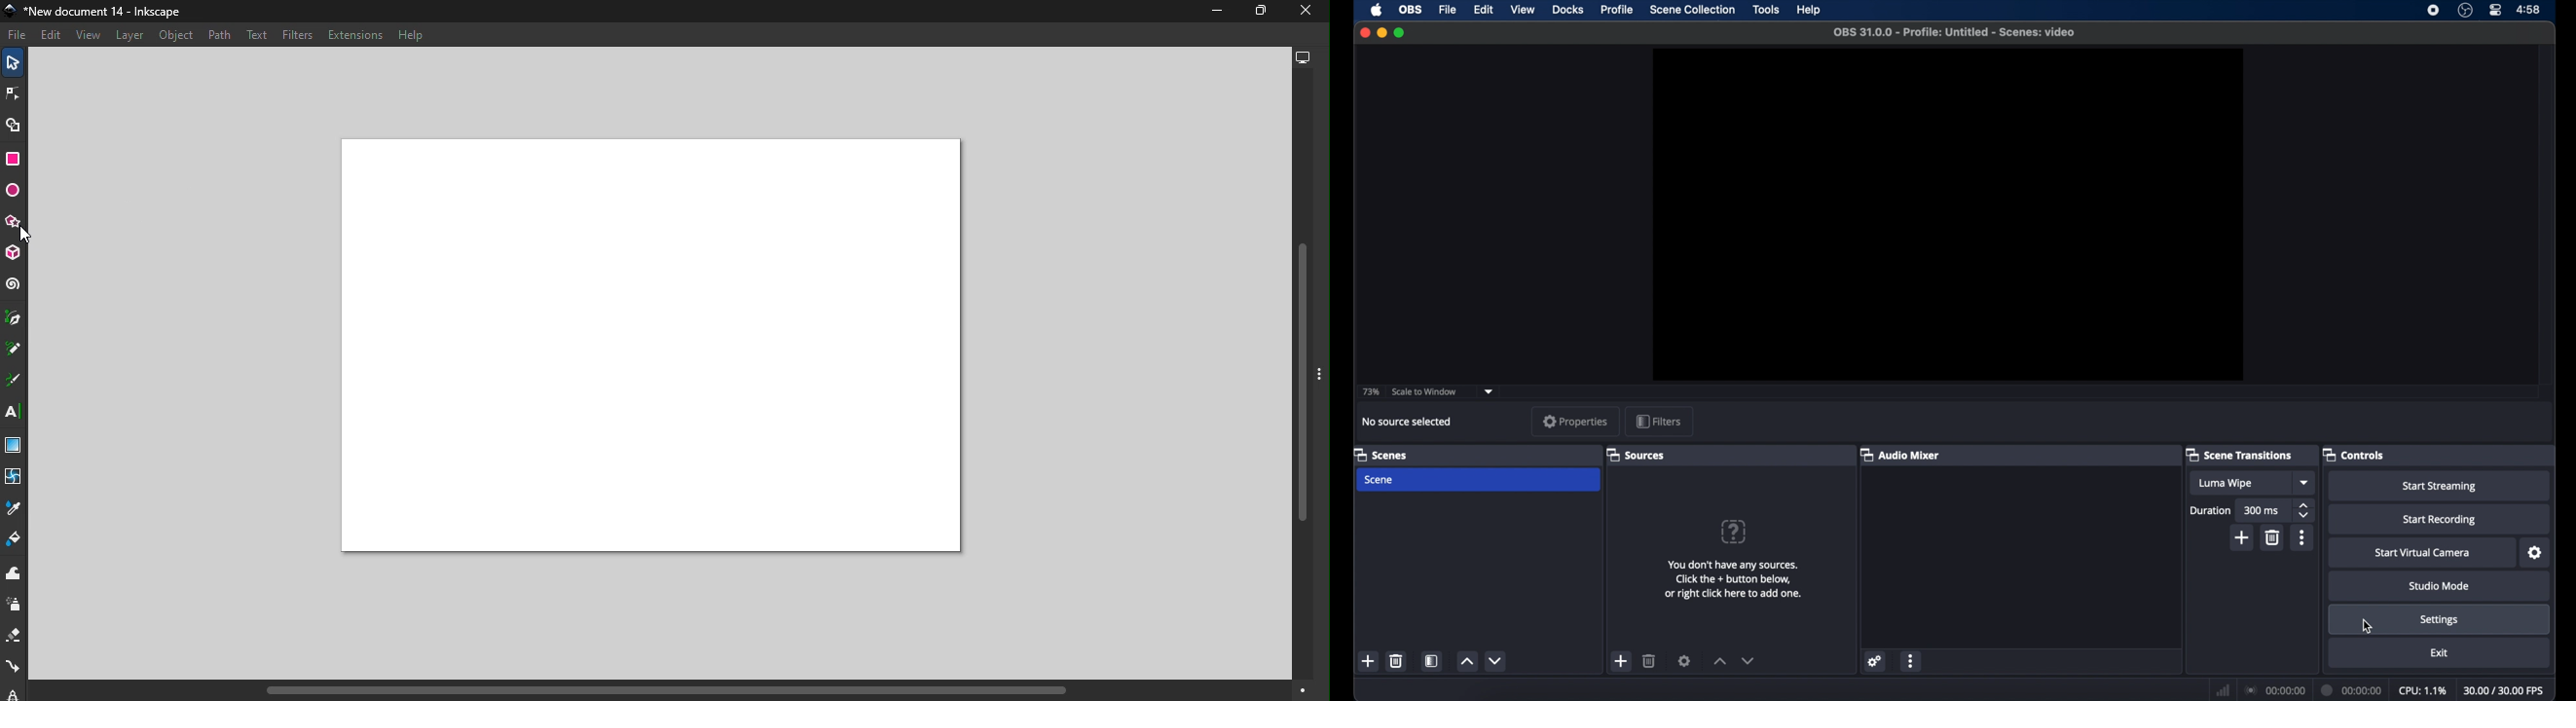  What do you see at coordinates (2505, 690) in the screenshot?
I see `30.00/30.00 fps` at bounding box center [2505, 690].